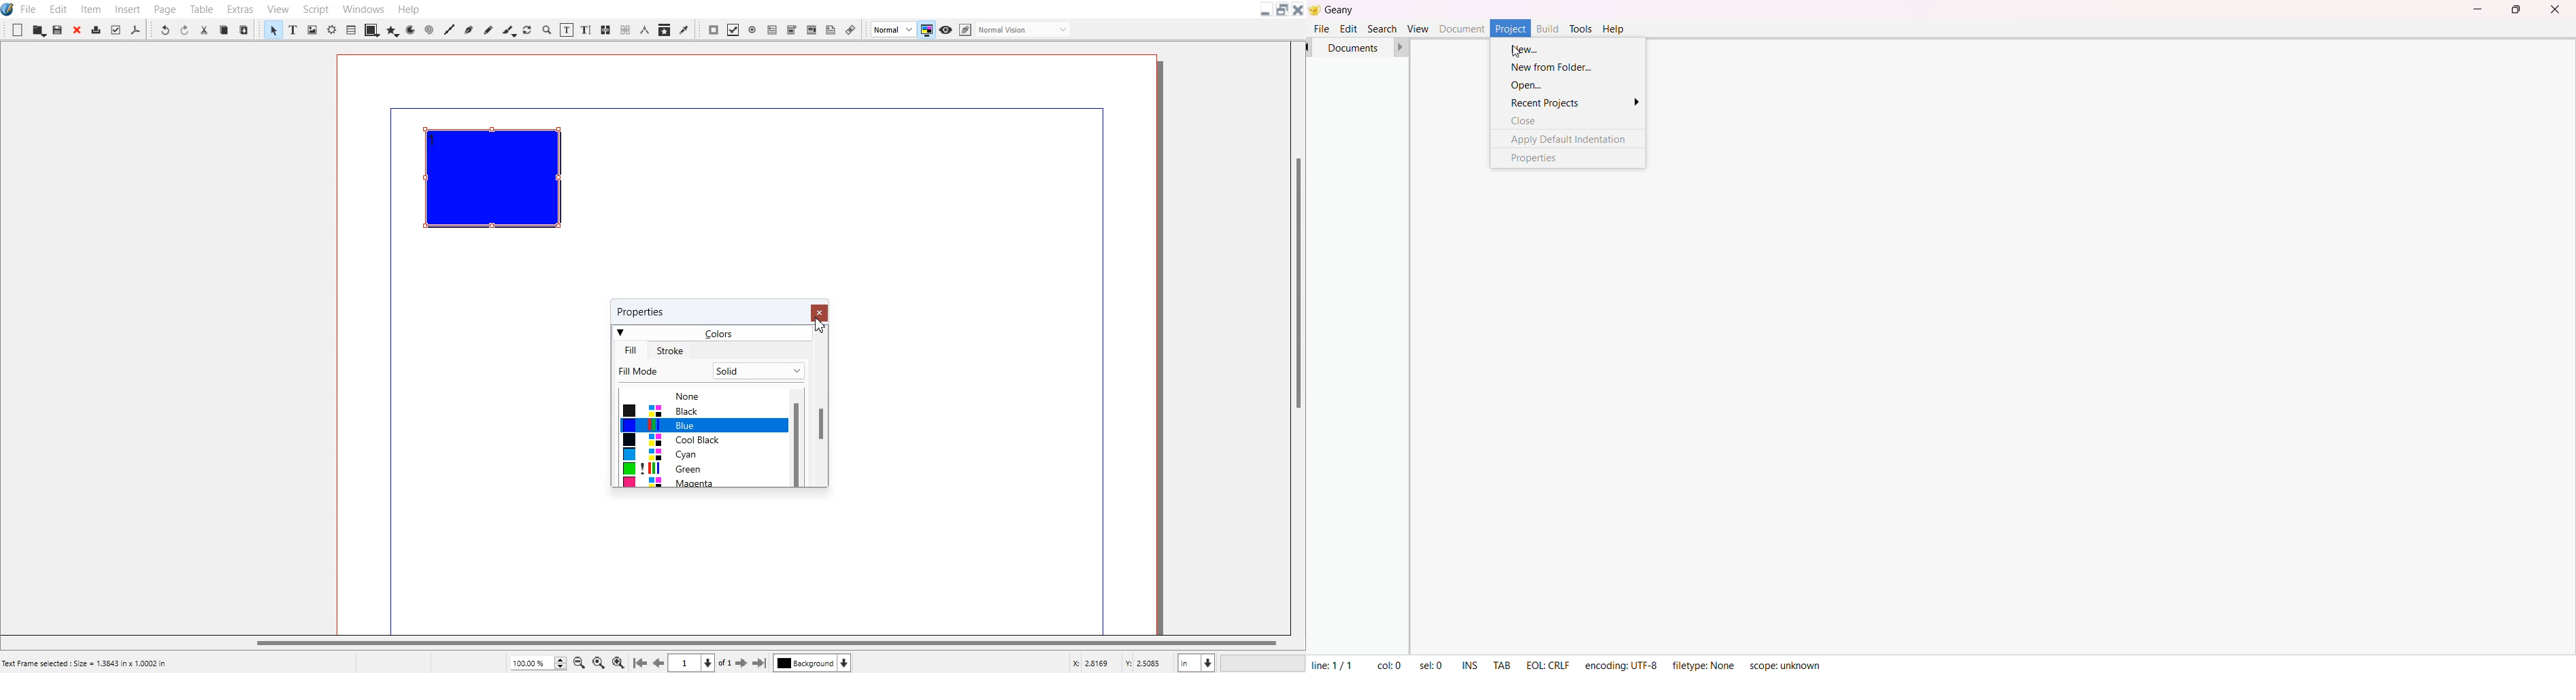  What do you see at coordinates (547, 29) in the screenshot?
I see `Zoom In to out` at bounding box center [547, 29].